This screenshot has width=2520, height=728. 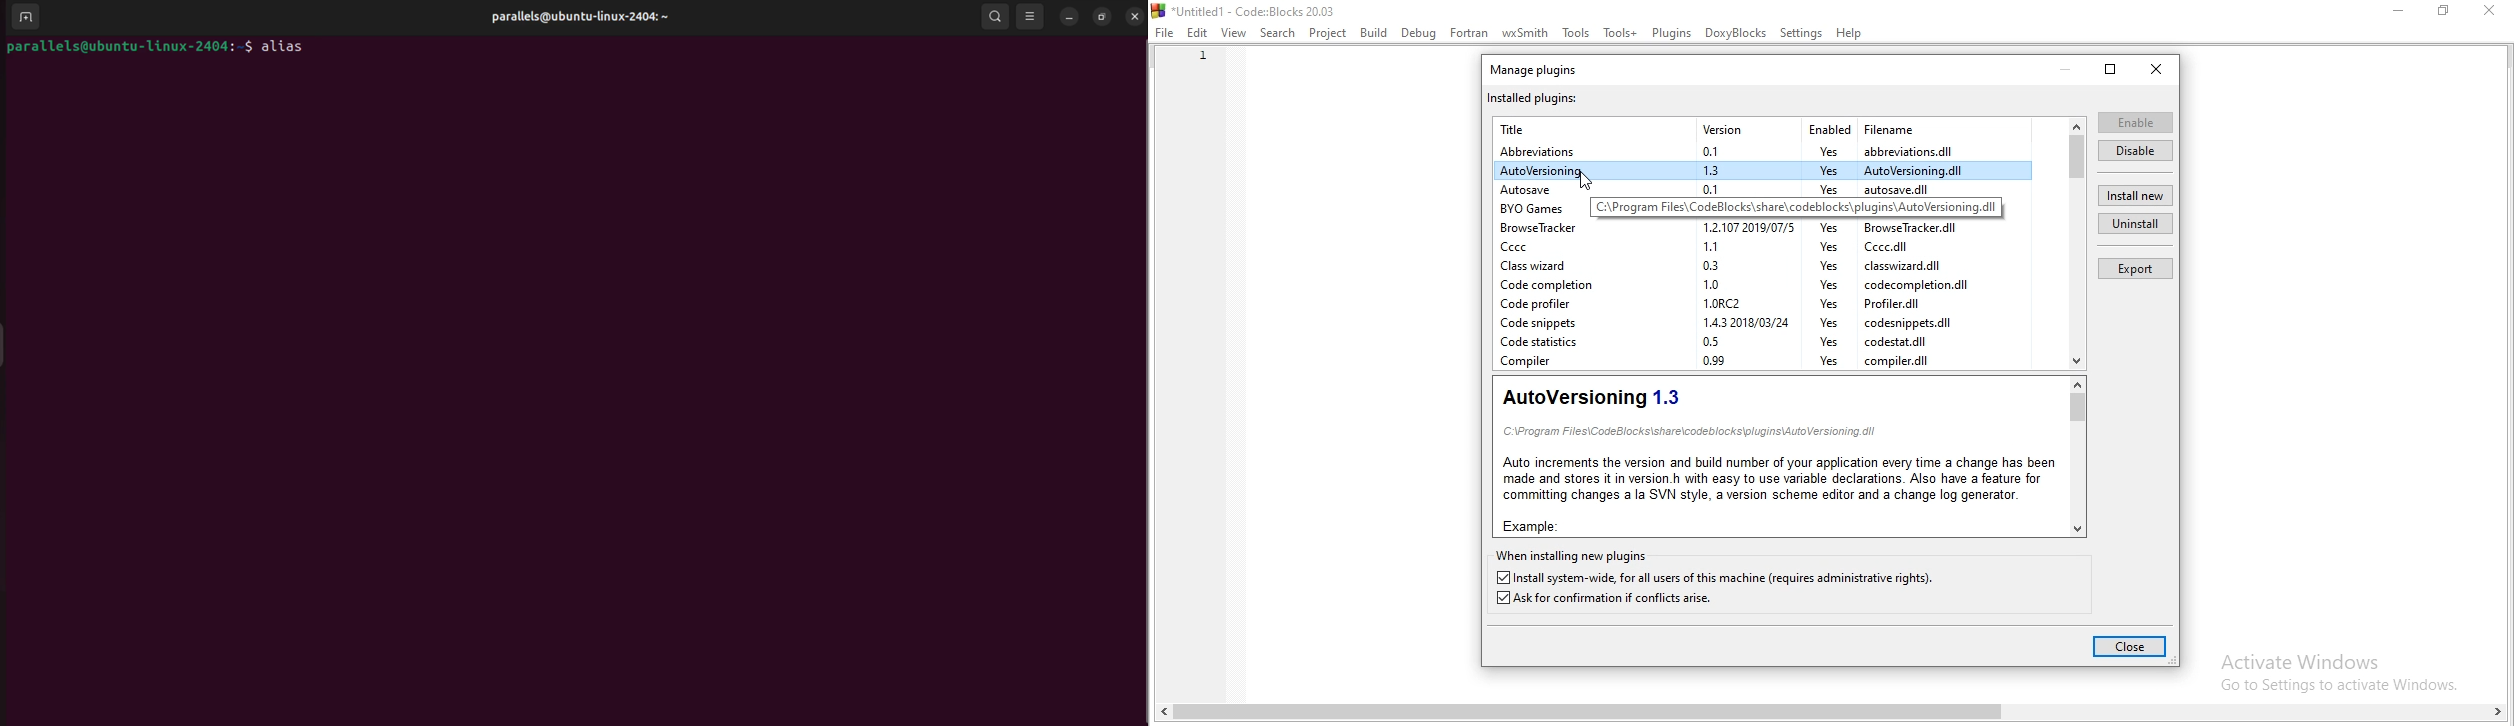 I want to click on minimise, so click(x=2069, y=65).